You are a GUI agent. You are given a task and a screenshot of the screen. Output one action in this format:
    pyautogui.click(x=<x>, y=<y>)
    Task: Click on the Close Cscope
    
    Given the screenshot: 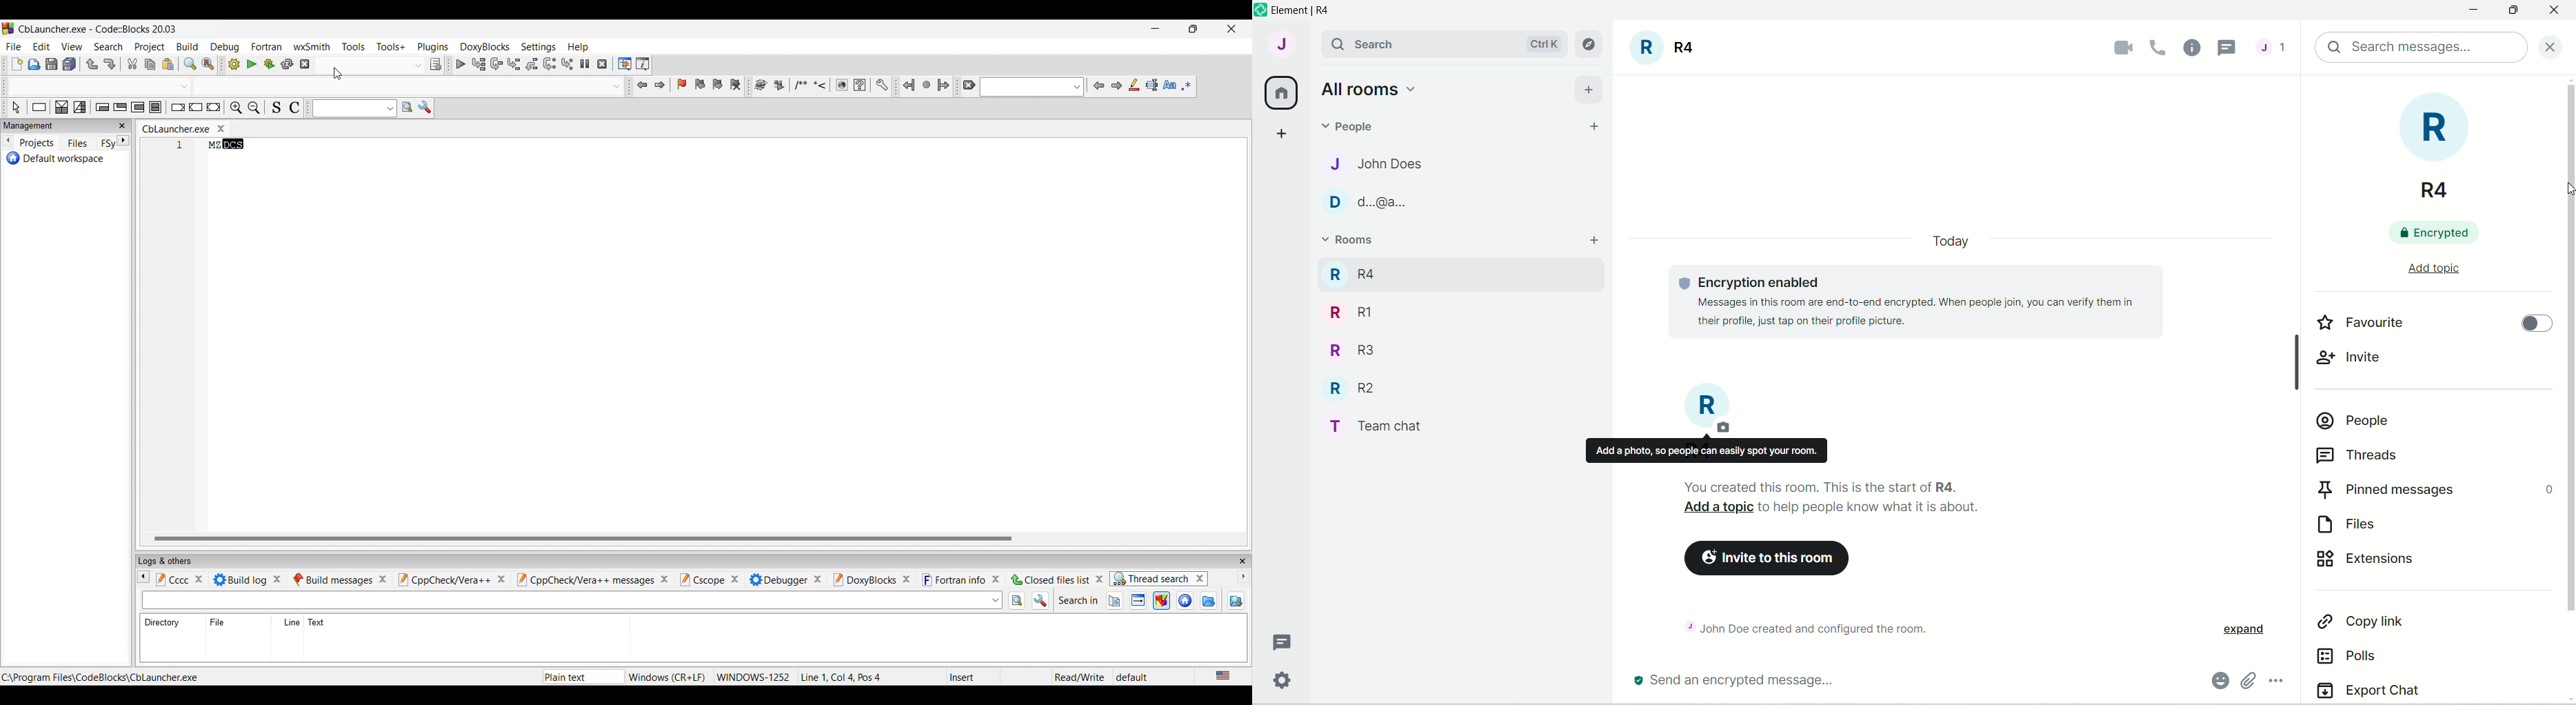 What is the action you would take?
    pyautogui.click(x=735, y=579)
    